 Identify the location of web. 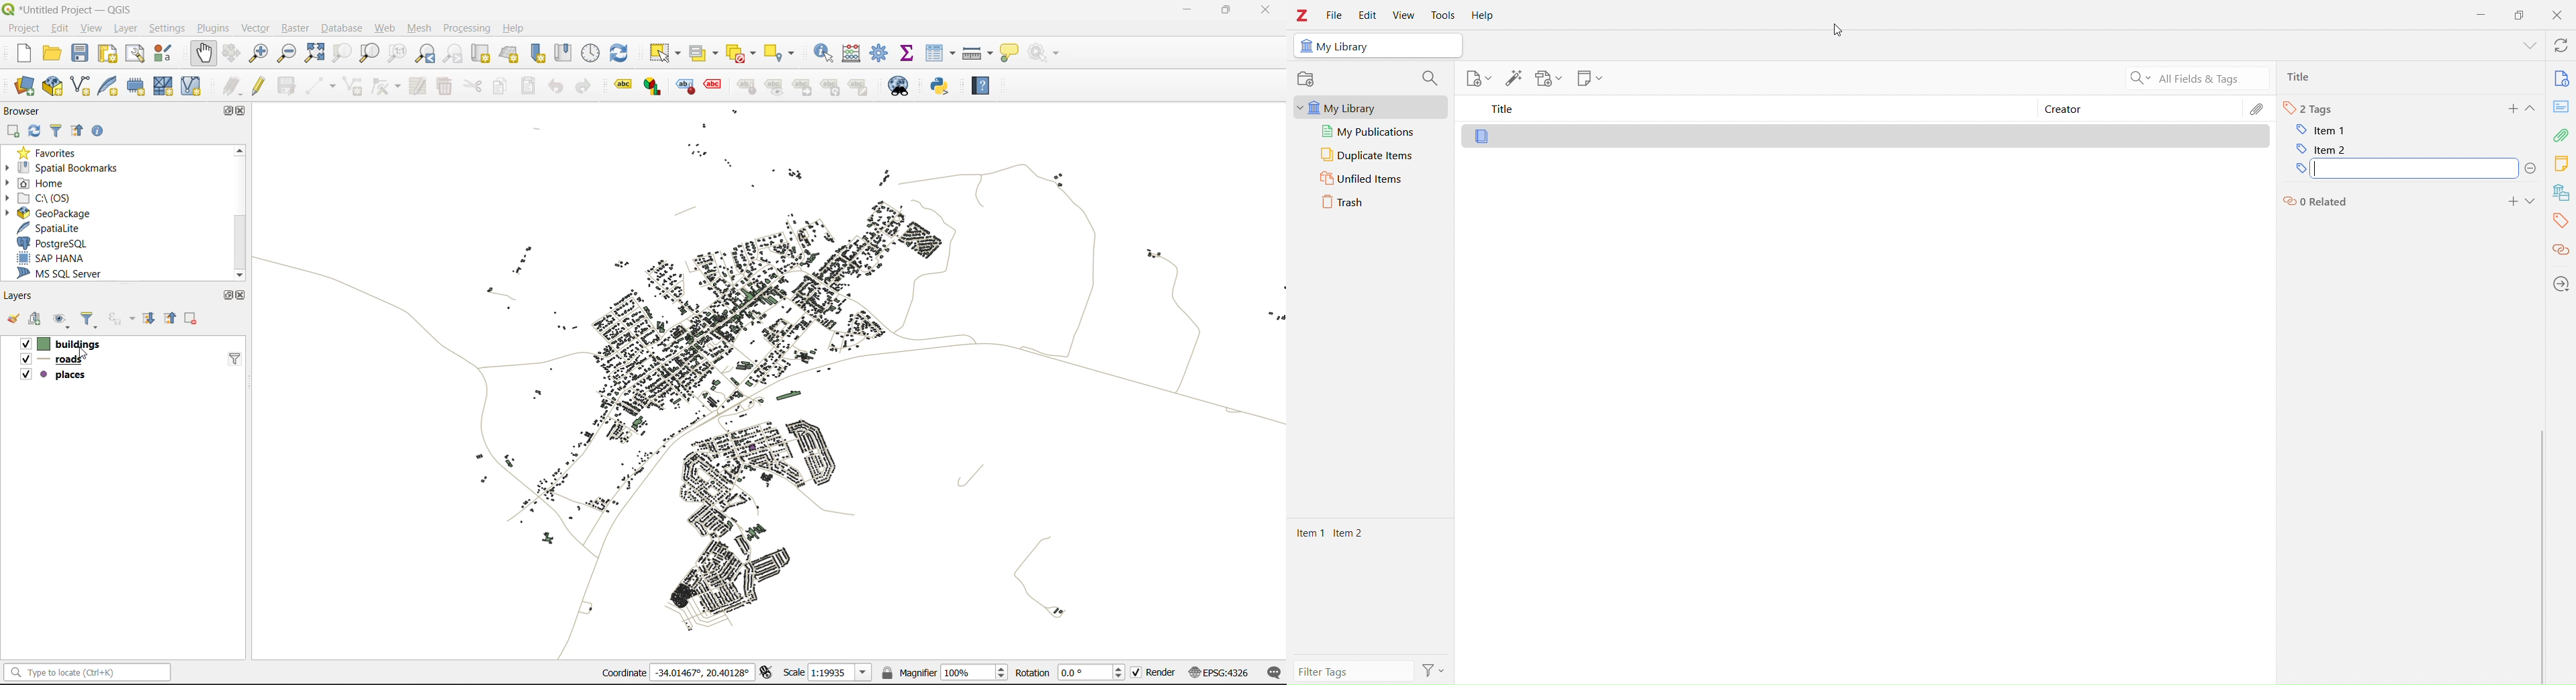
(387, 27).